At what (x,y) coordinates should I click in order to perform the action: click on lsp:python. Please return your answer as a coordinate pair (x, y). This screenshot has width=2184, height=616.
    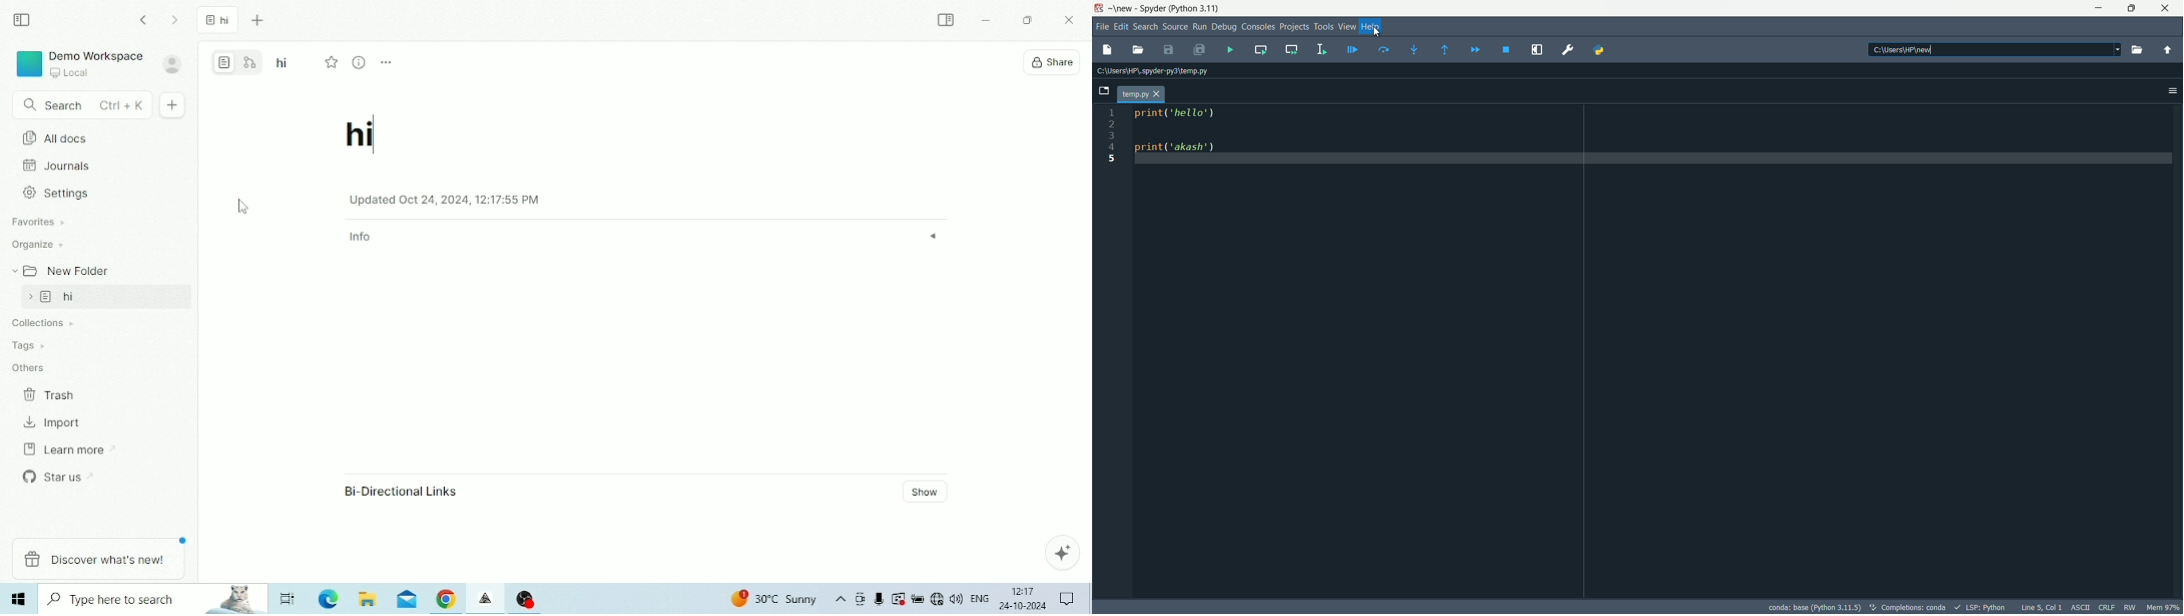
    Looking at the image, I should click on (1980, 607).